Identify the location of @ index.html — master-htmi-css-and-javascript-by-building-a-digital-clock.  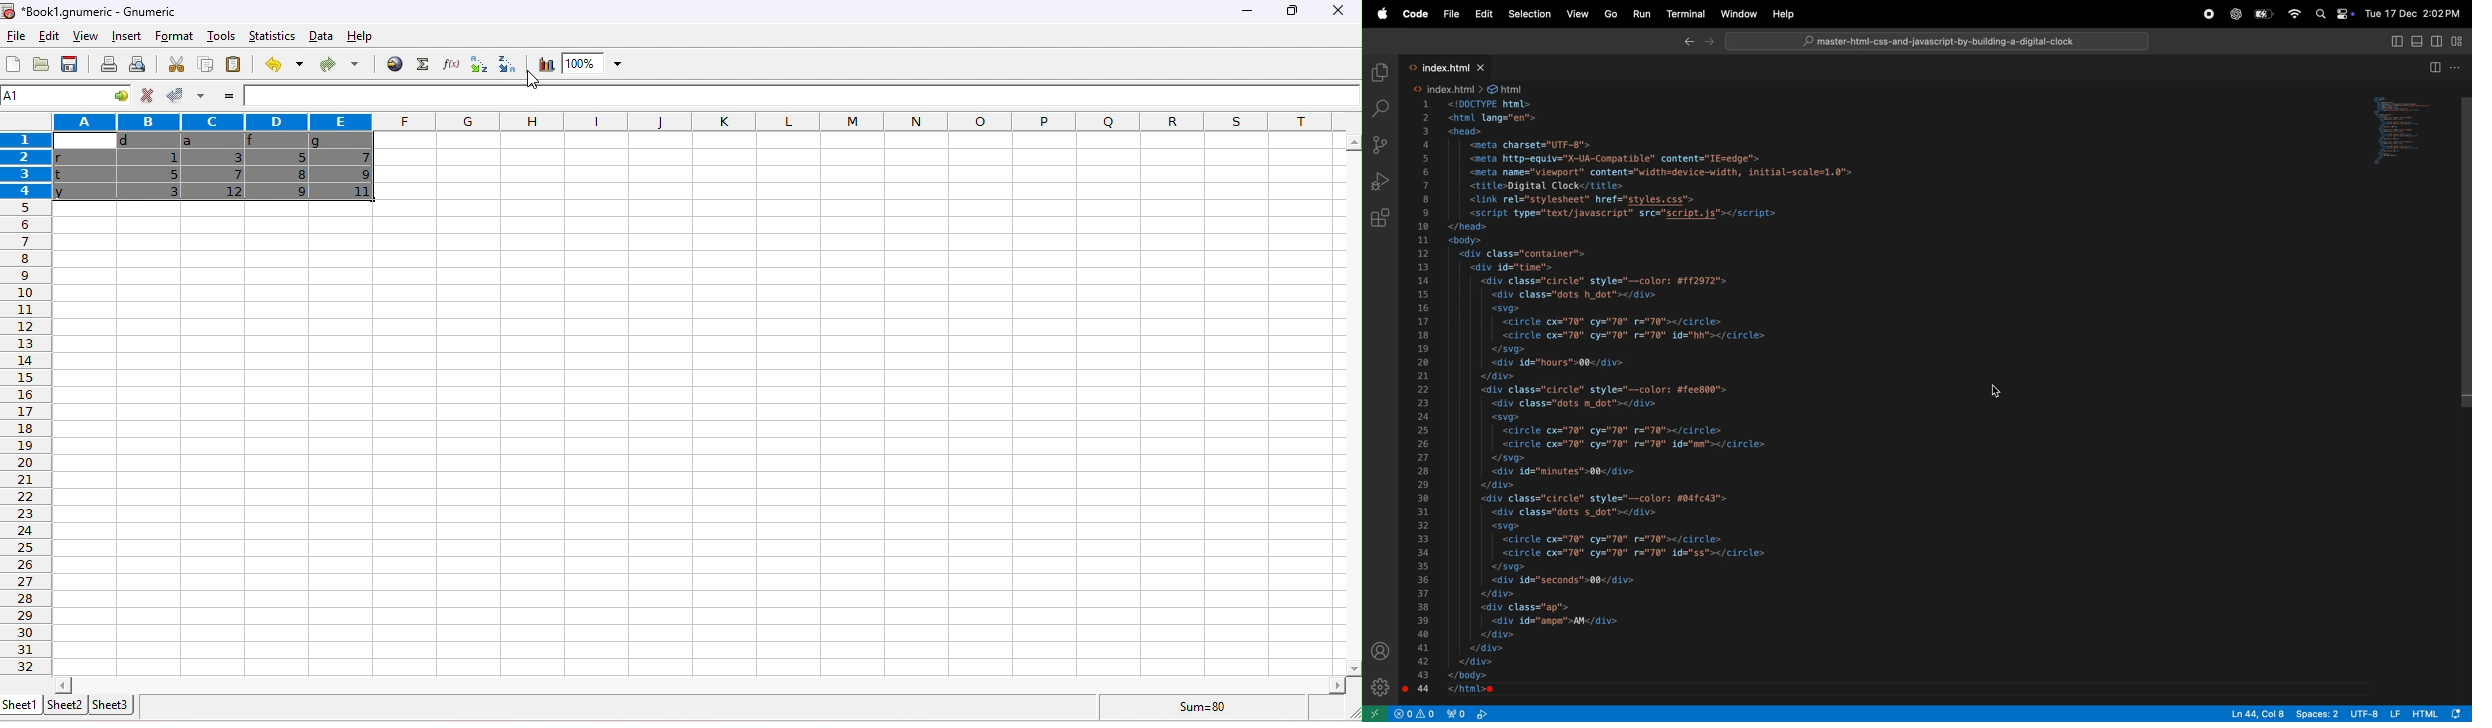
(1932, 42).